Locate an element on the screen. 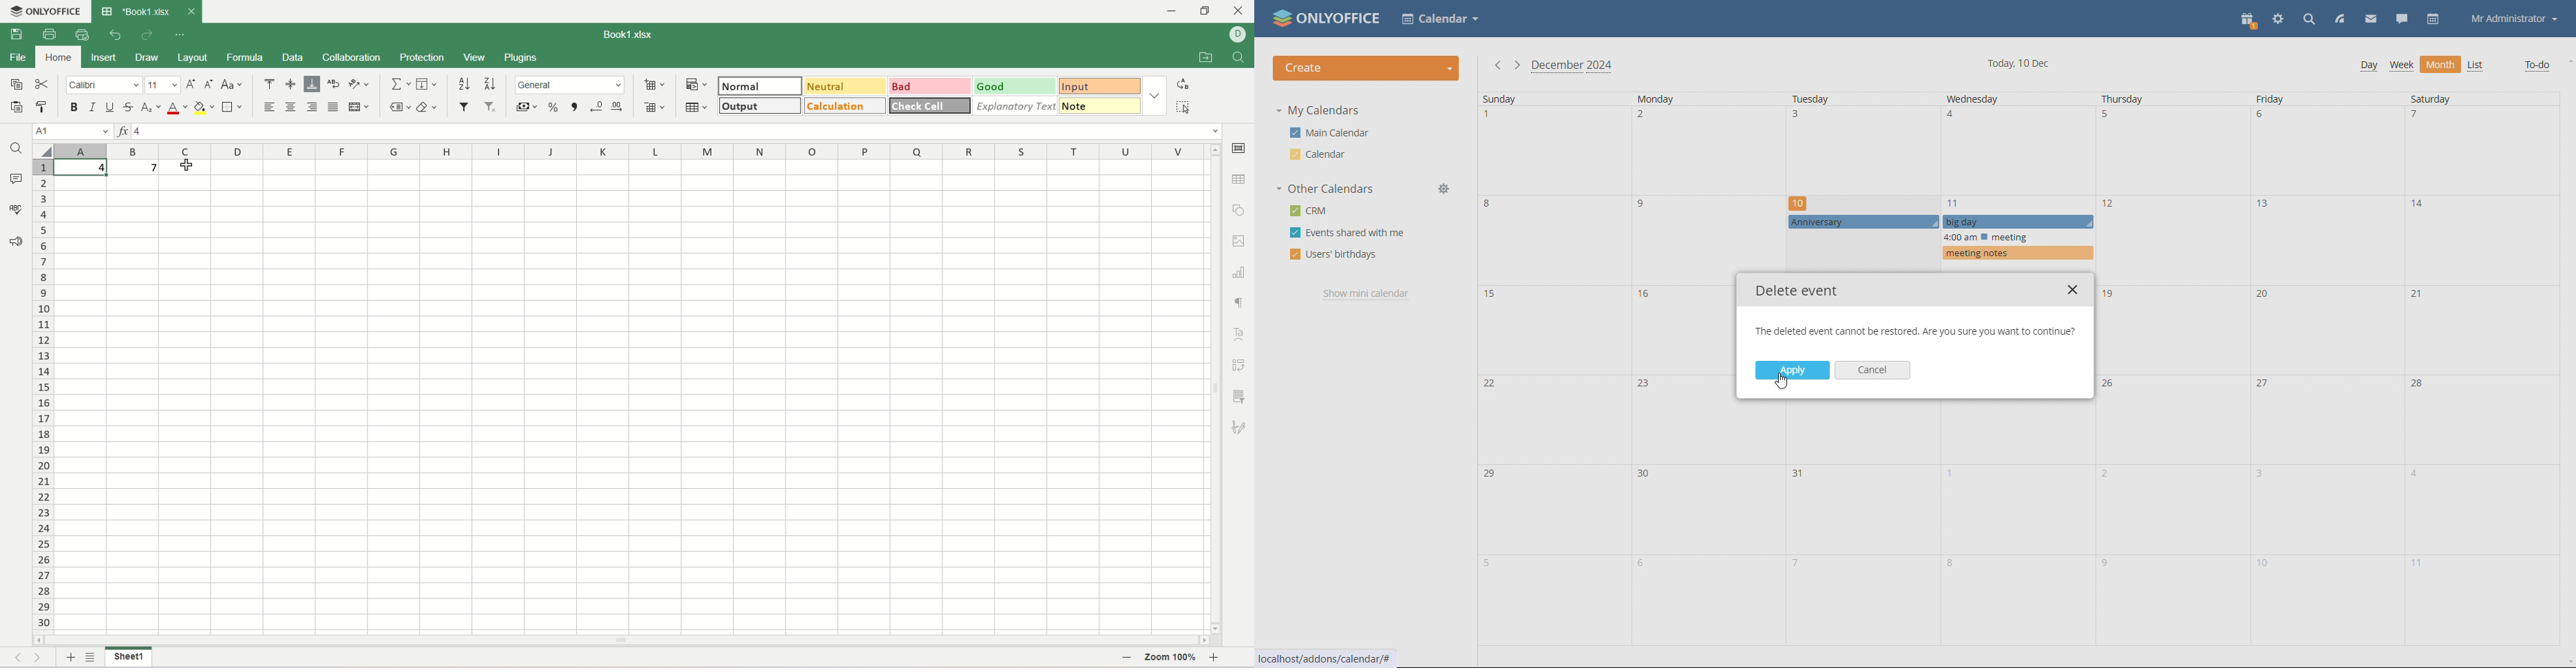 The width and height of the screenshot is (2576, 672). table settings is located at coordinates (1239, 183).